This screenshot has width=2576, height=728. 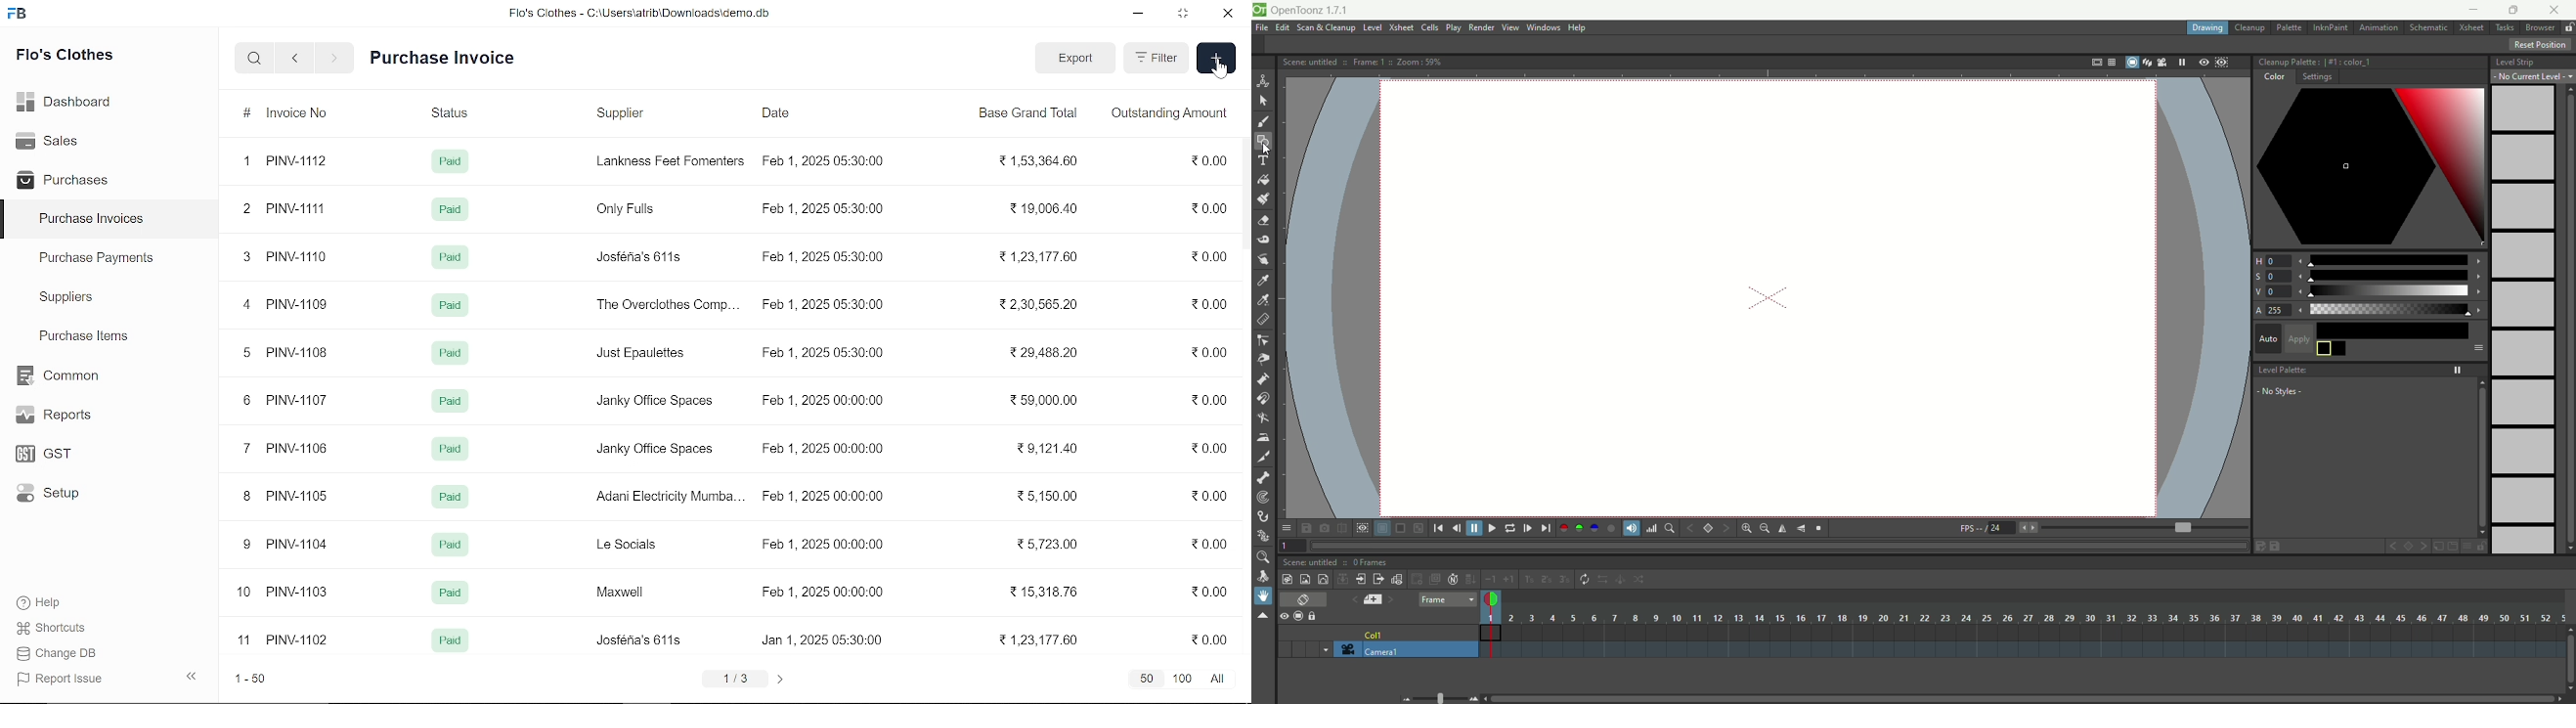 I want to click on black background, so click(x=1400, y=529).